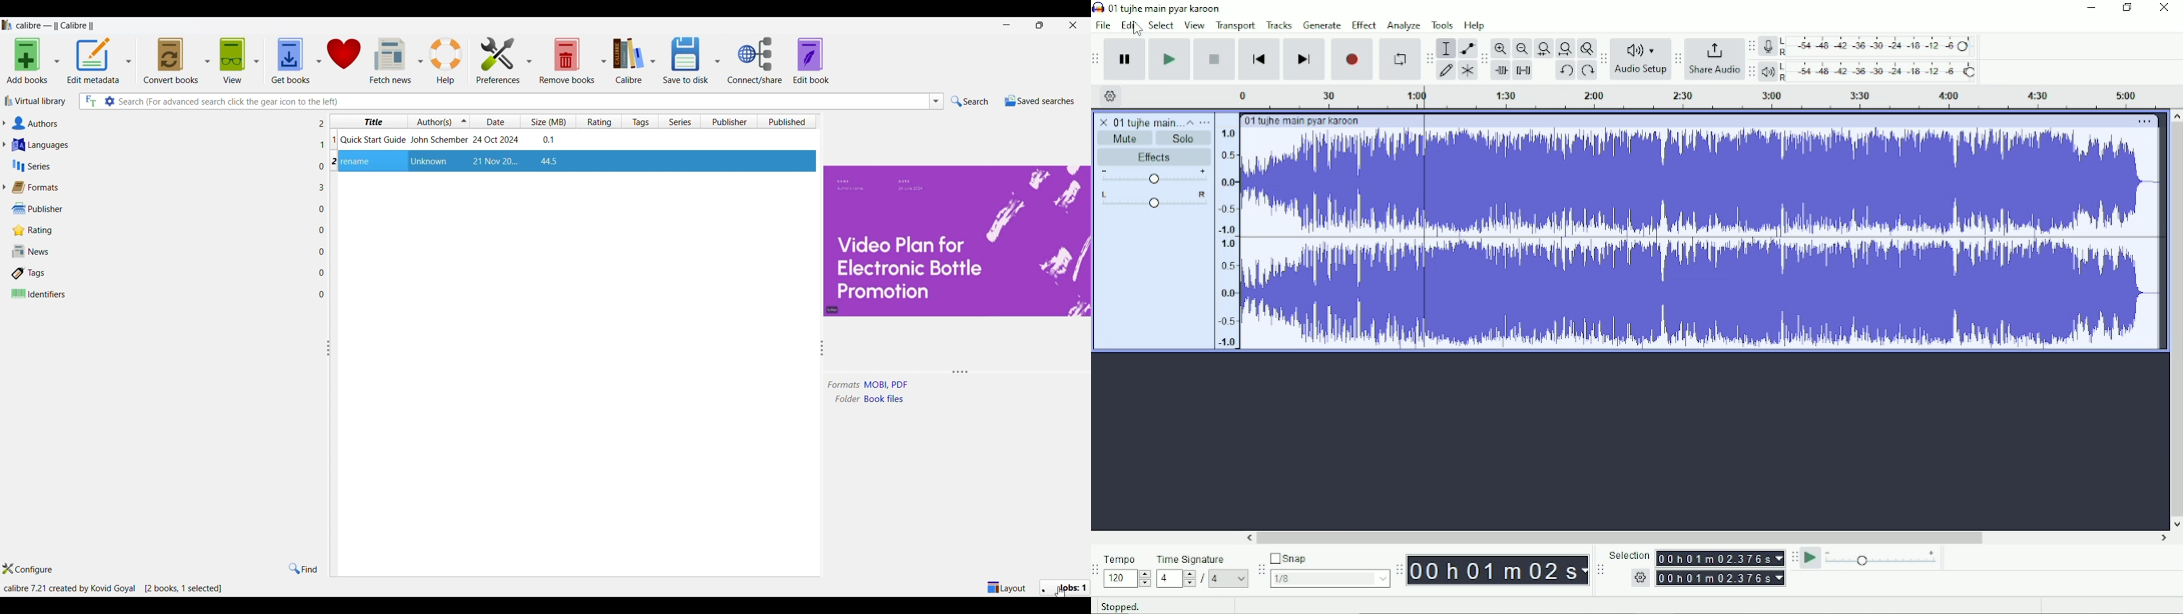 The width and height of the screenshot is (2184, 616). Describe the element at coordinates (1484, 58) in the screenshot. I see `Audacity edit toolbar` at that location.